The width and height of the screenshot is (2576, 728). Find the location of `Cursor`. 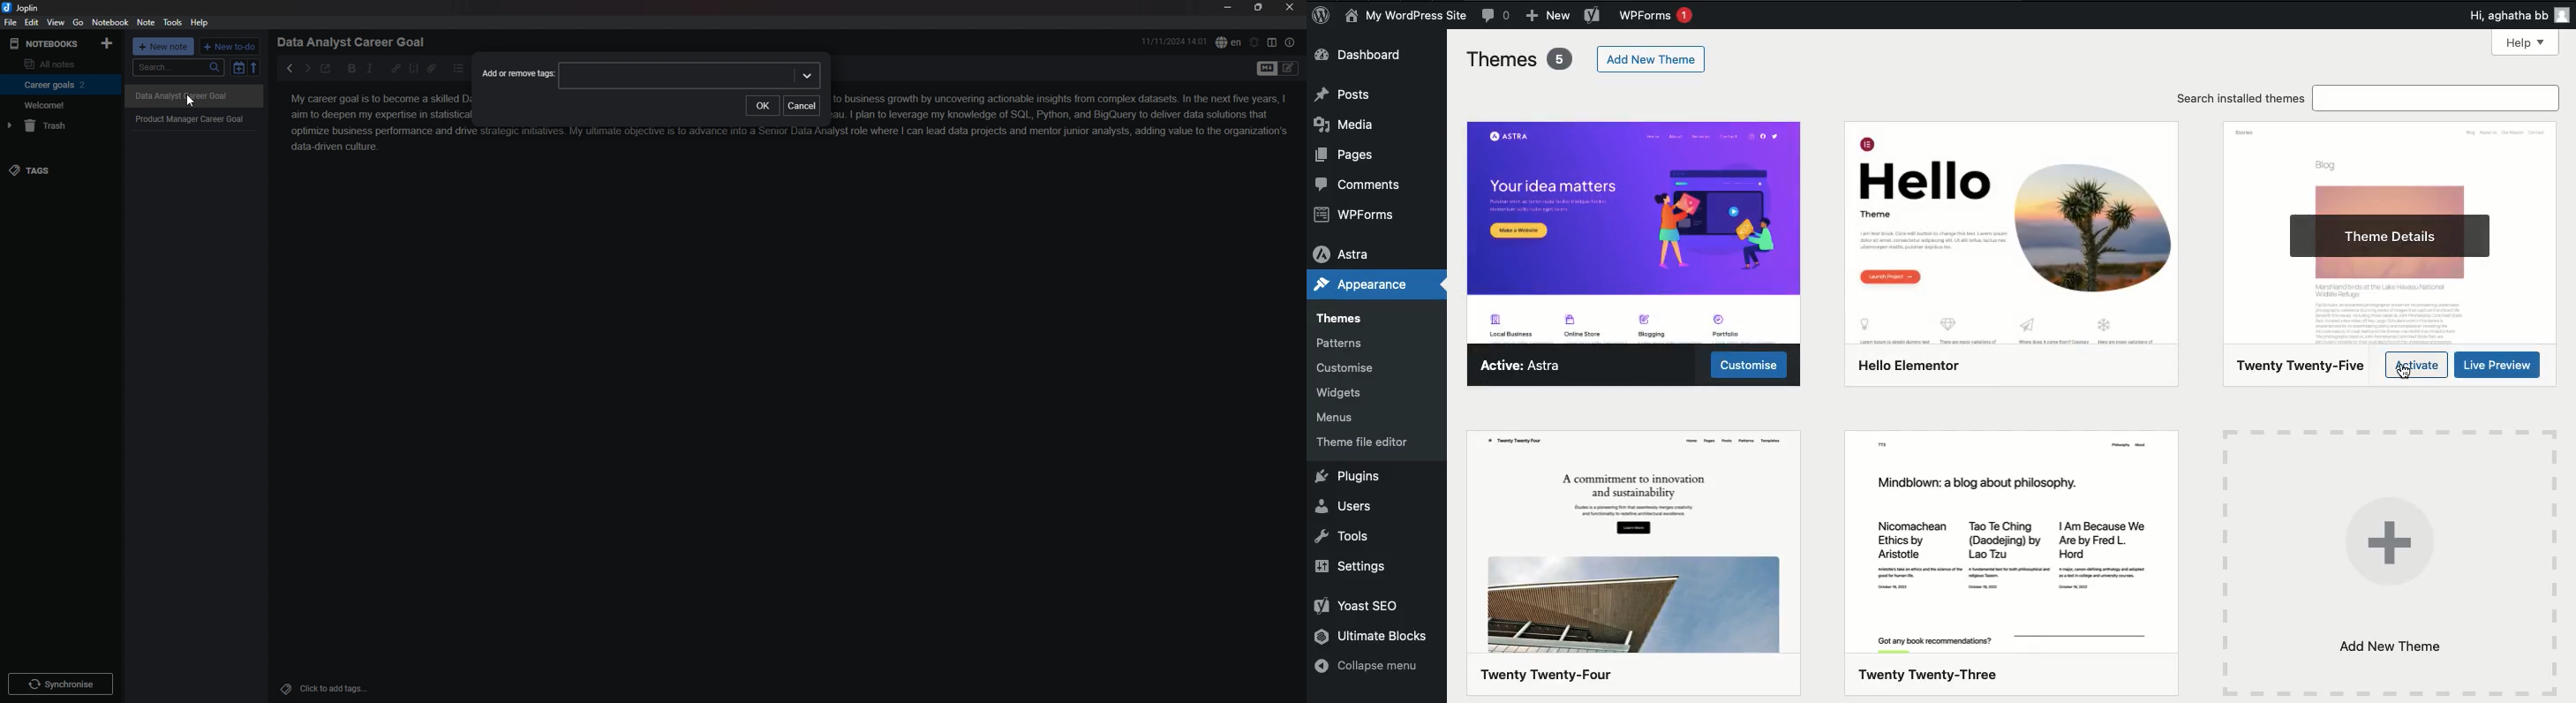

Cursor is located at coordinates (190, 102).